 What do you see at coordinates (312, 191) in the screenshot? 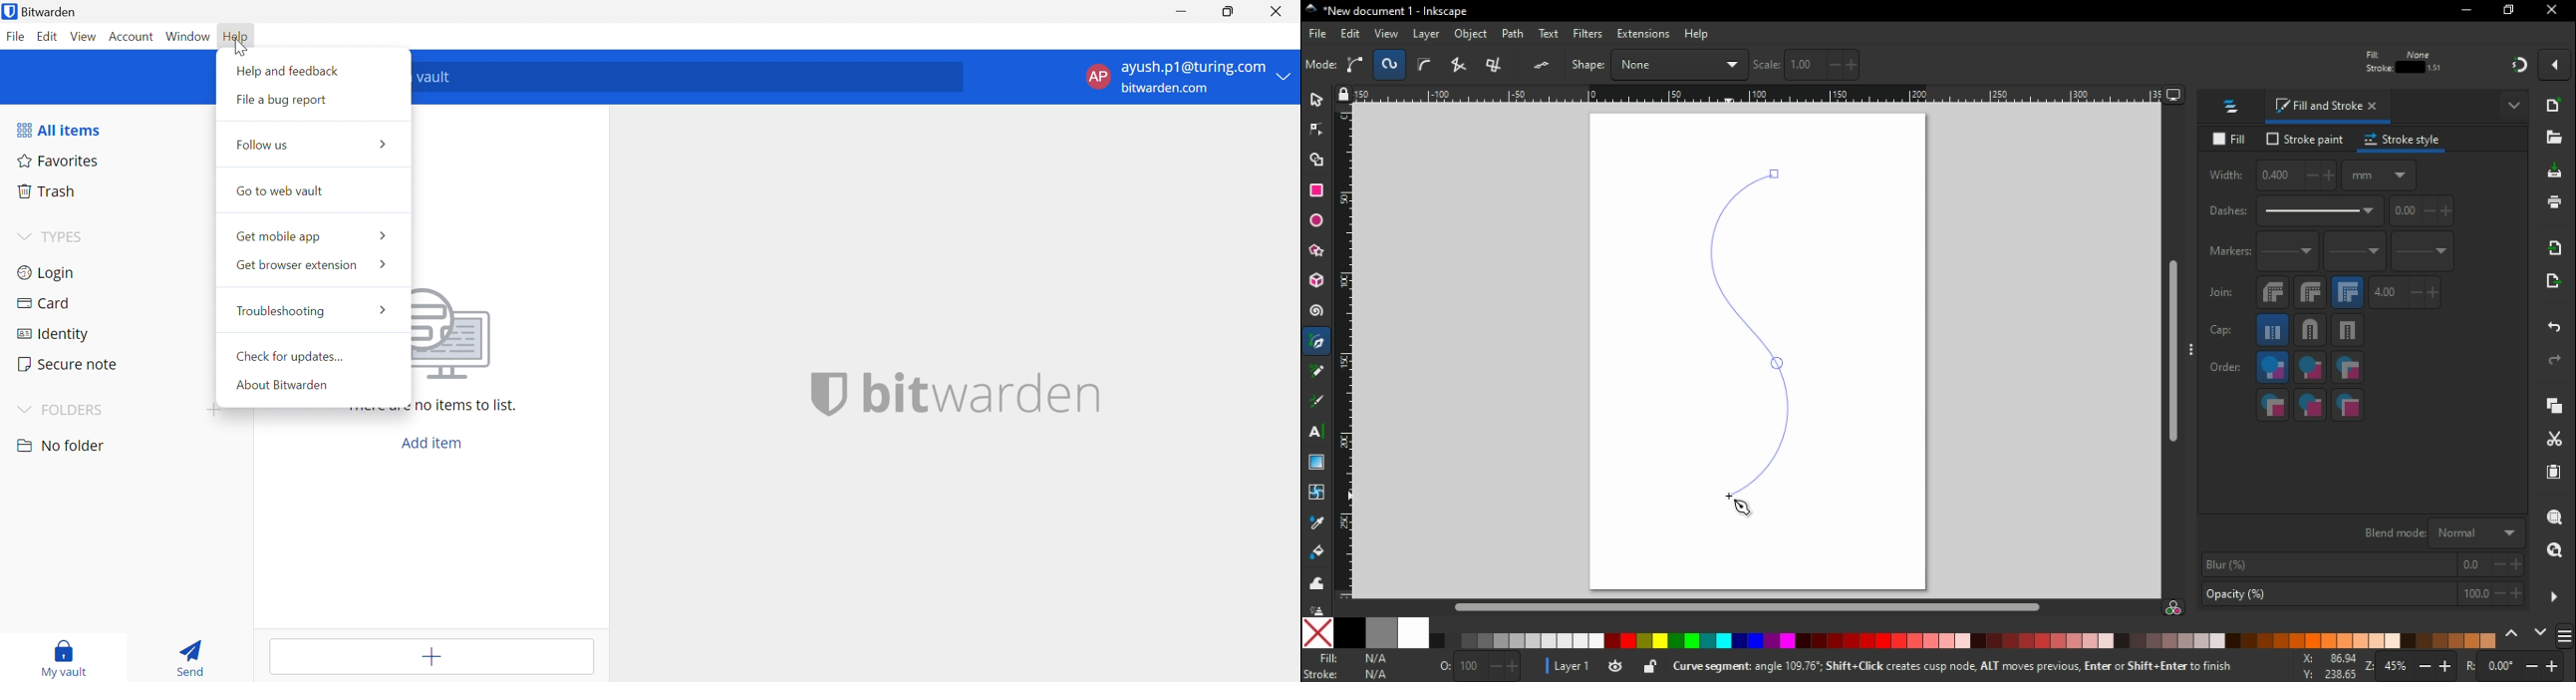
I see `Go to web vault` at bounding box center [312, 191].